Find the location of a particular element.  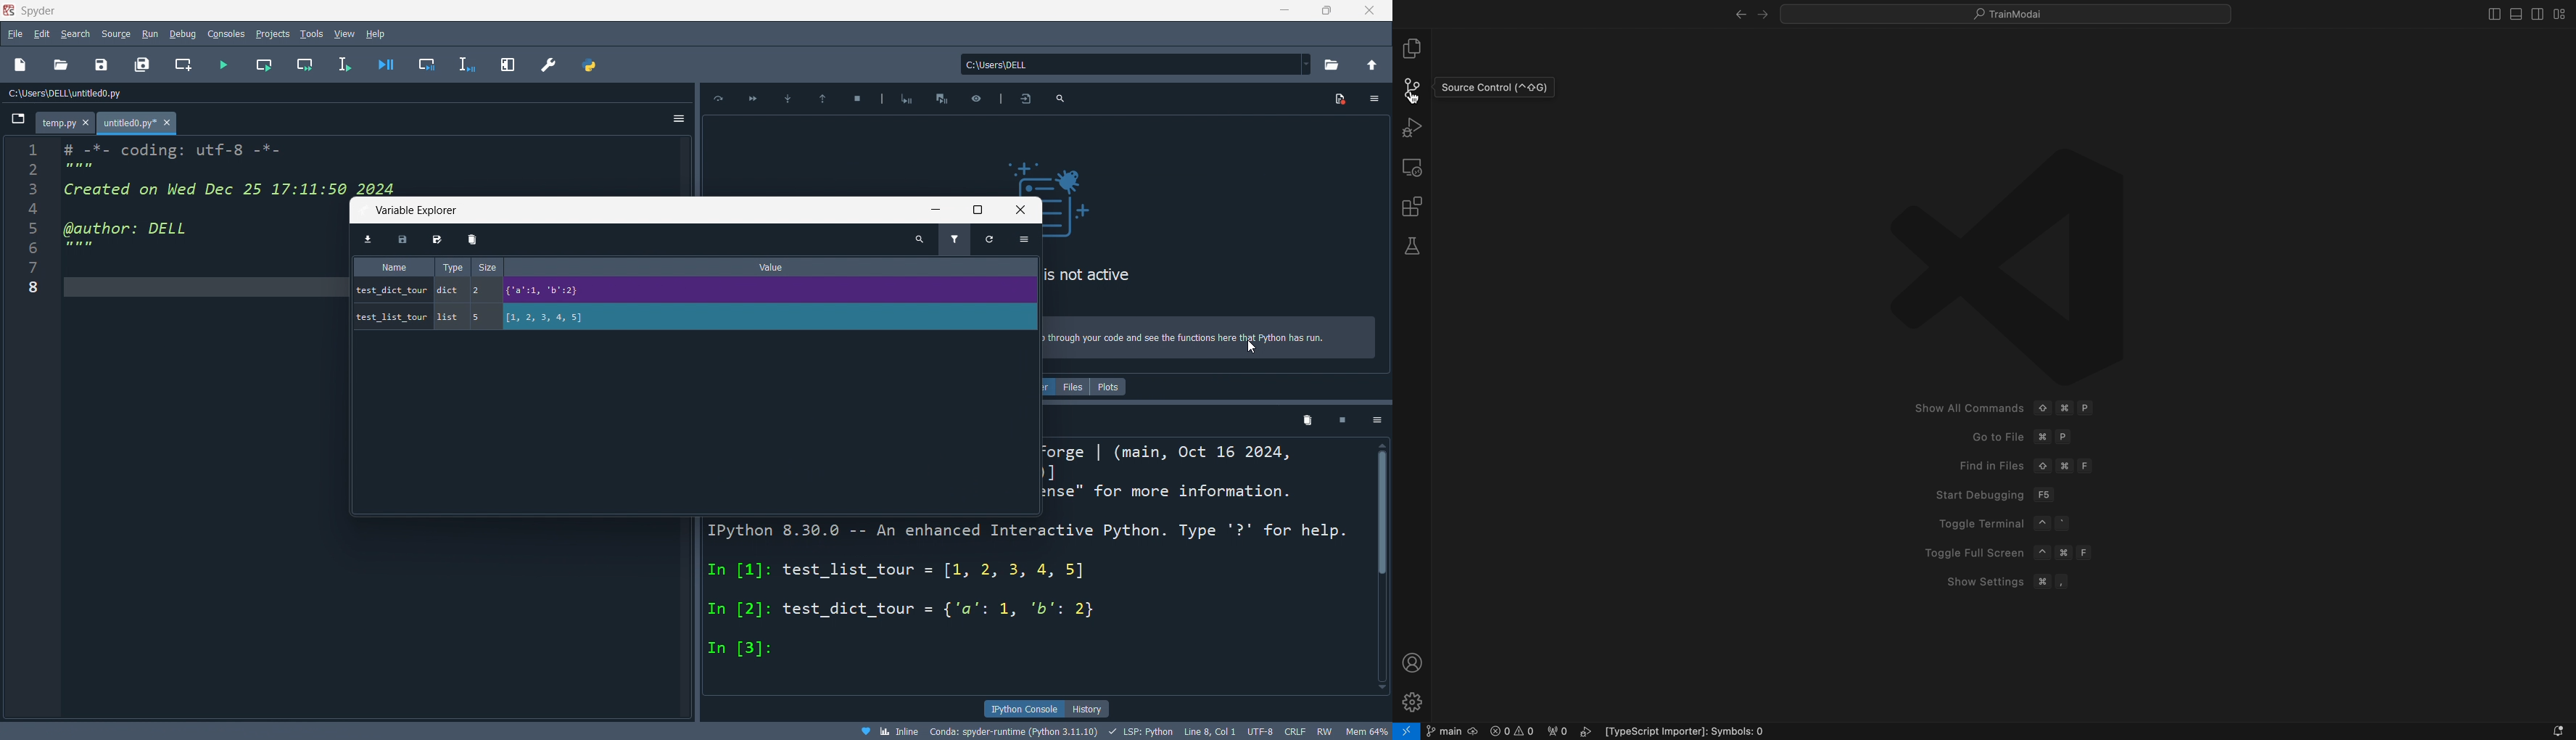

UTF-8 is located at coordinates (1260, 731).